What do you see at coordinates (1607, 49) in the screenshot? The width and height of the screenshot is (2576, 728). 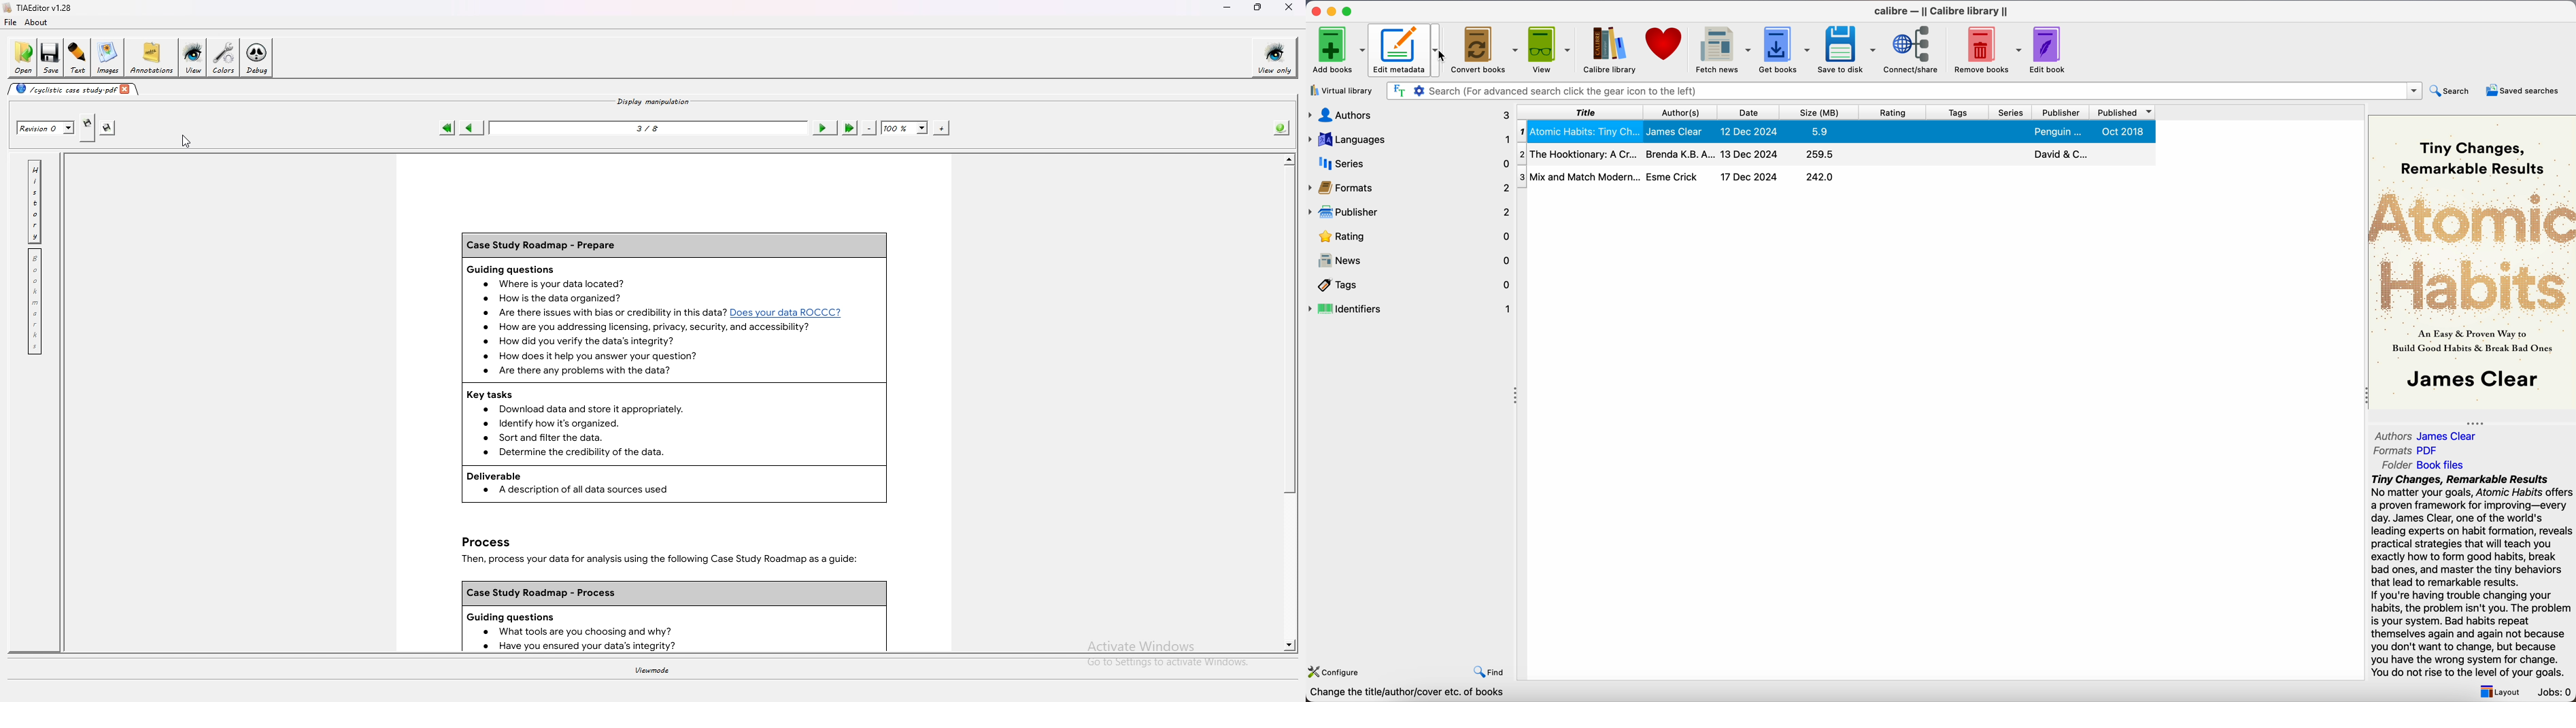 I see `calibre library` at bounding box center [1607, 49].